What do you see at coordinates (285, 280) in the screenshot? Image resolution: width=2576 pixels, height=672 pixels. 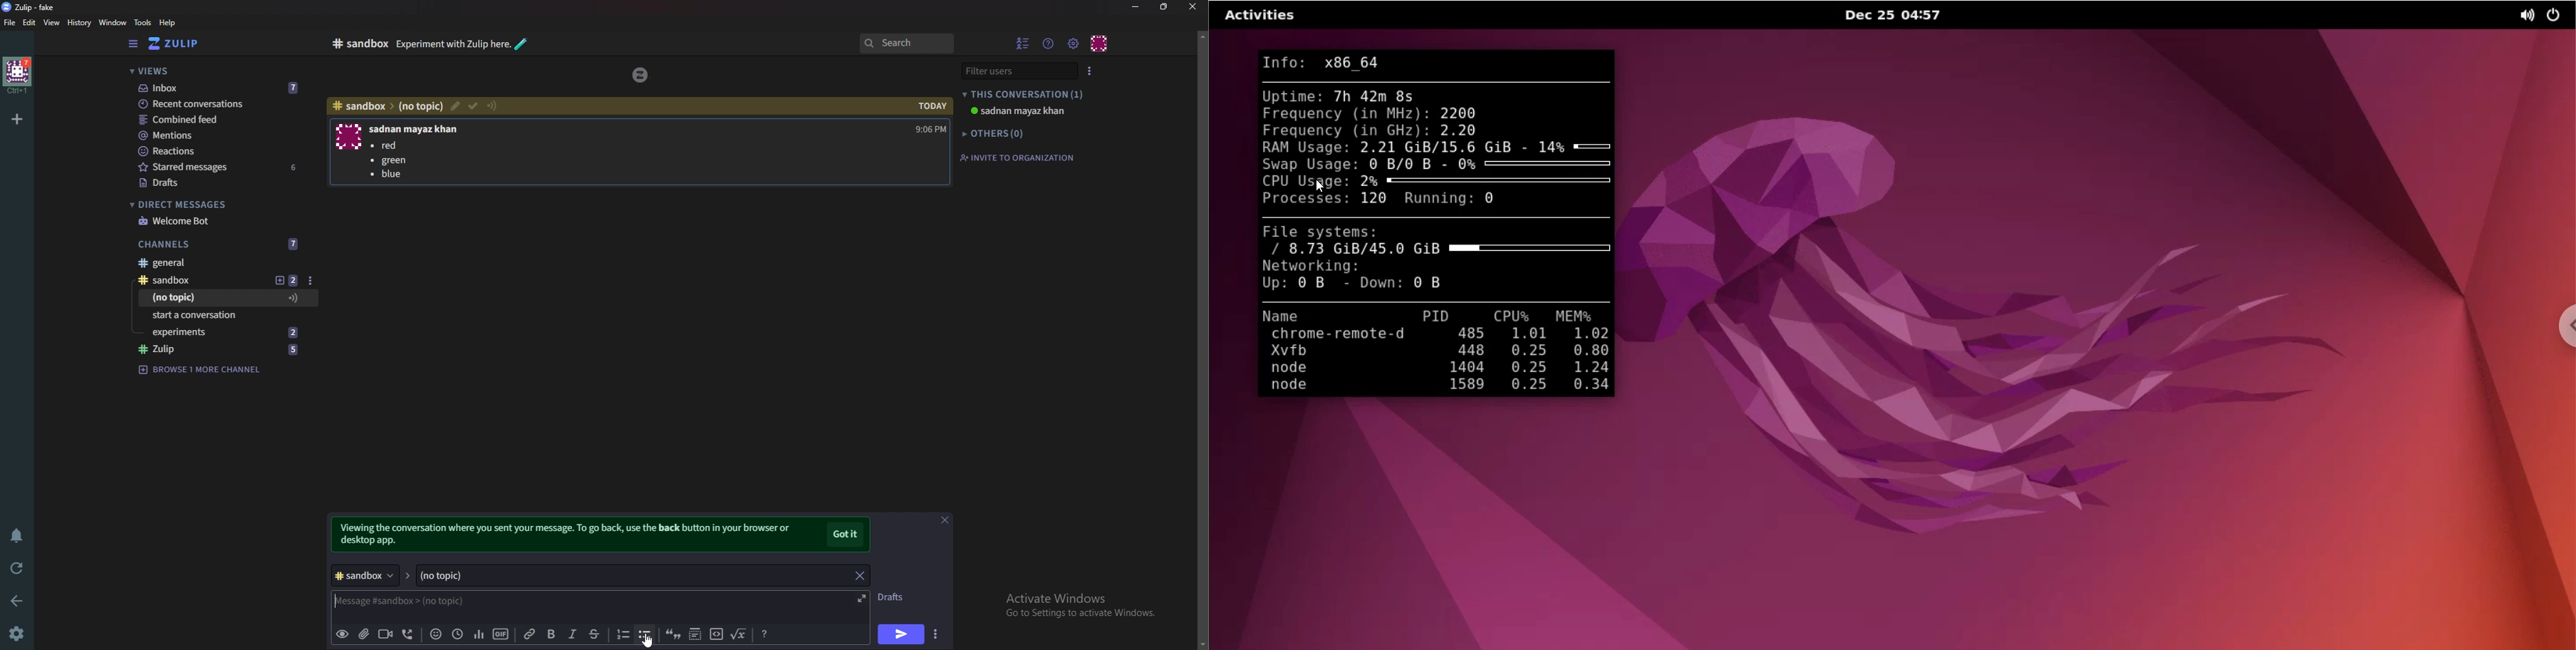 I see `Add topic` at bounding box center [285, 280].